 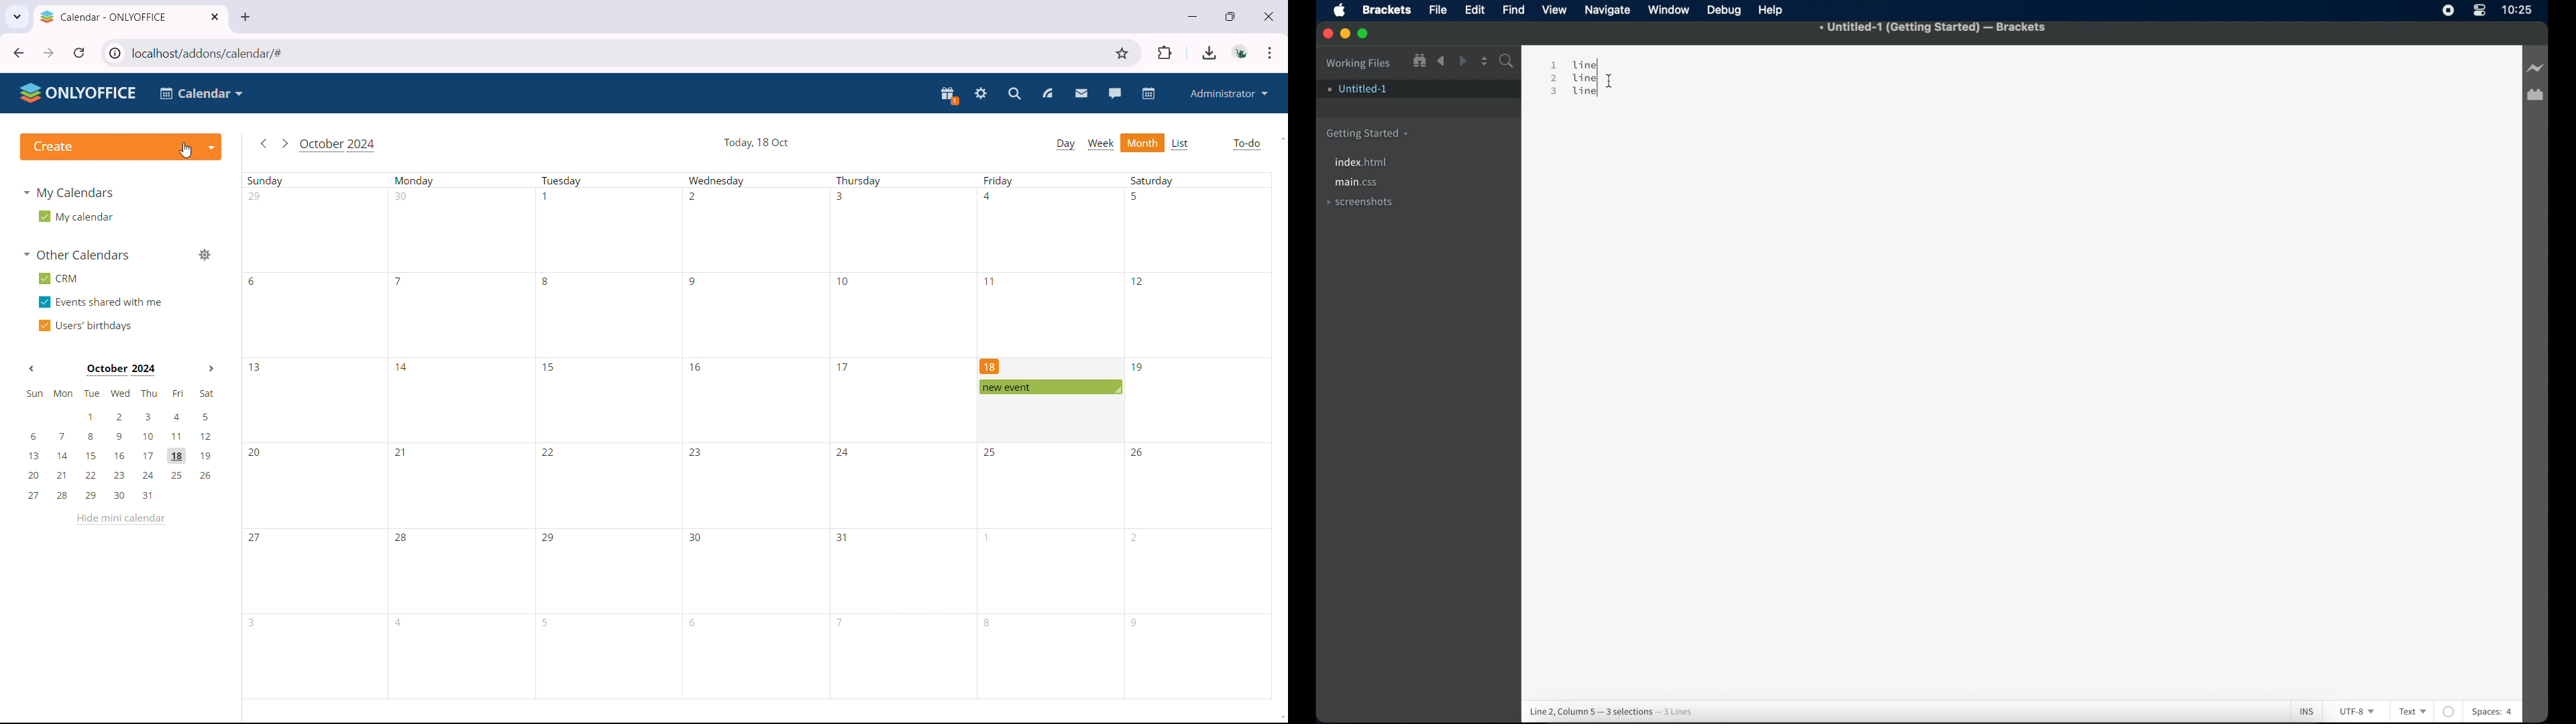 What do you see at coordinates (1280, 137) in the screenshot?
I see `scroll up` at bounding box center [1280, 137].